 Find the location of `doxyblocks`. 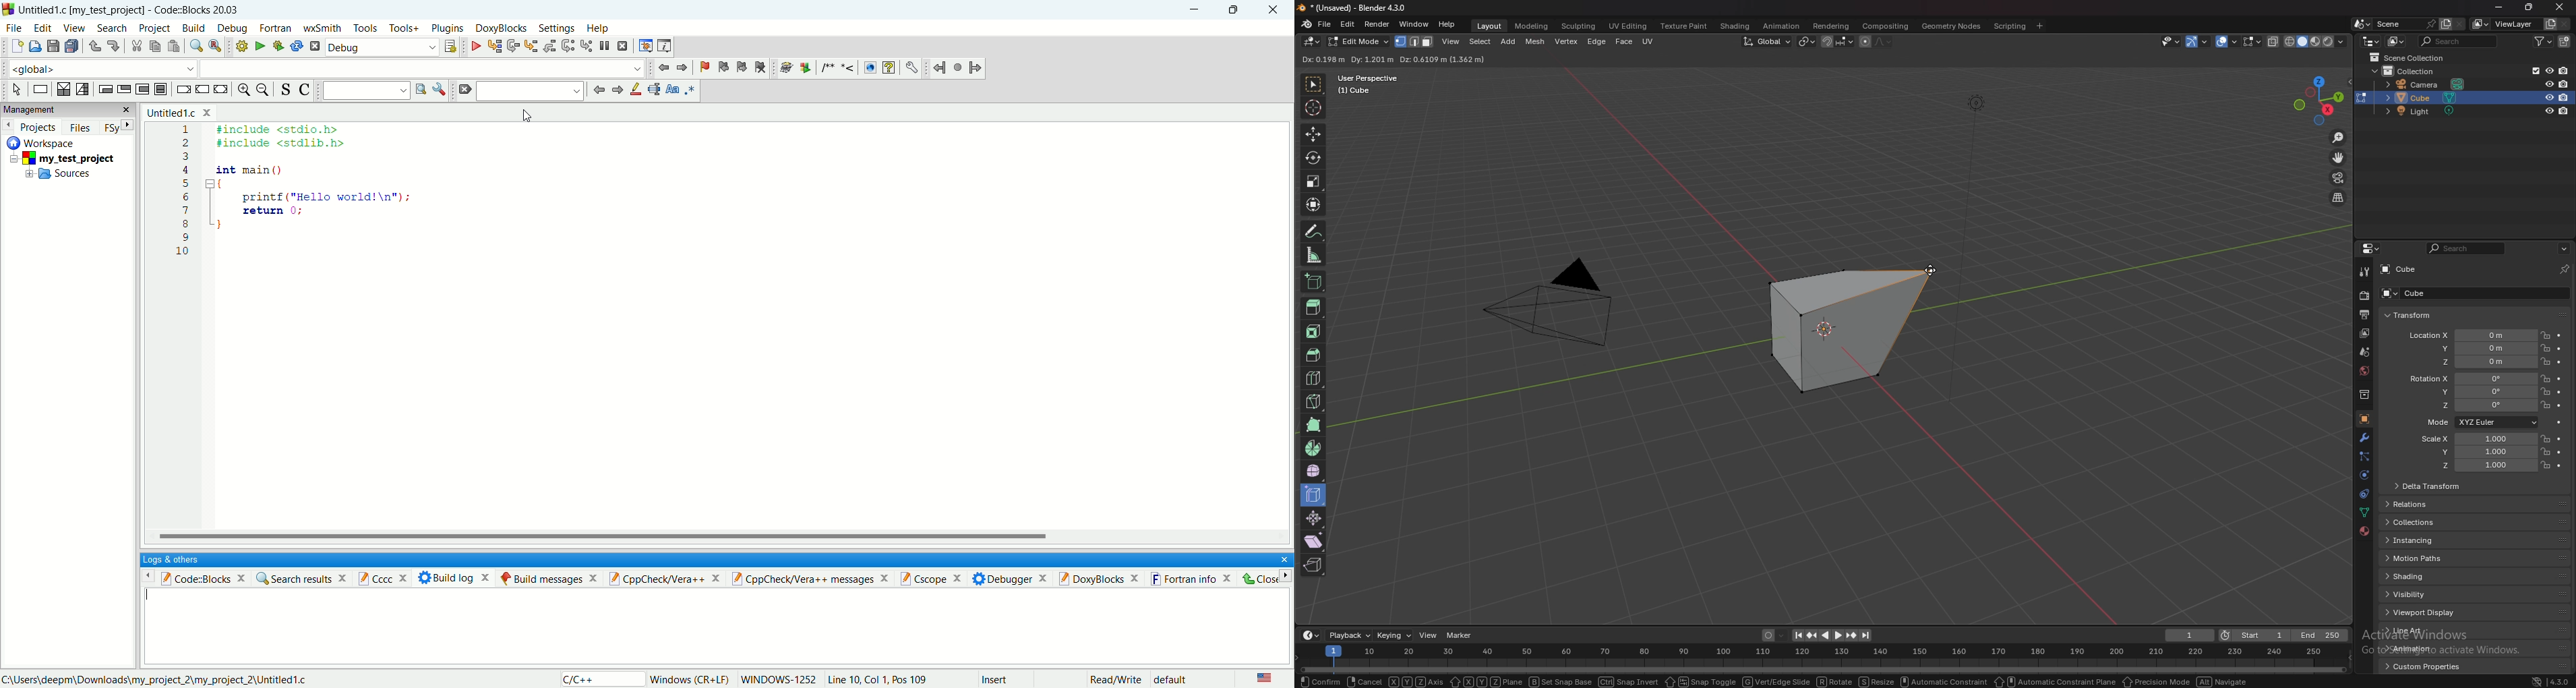

doxyblocks is located at coordinates (1102, 577).